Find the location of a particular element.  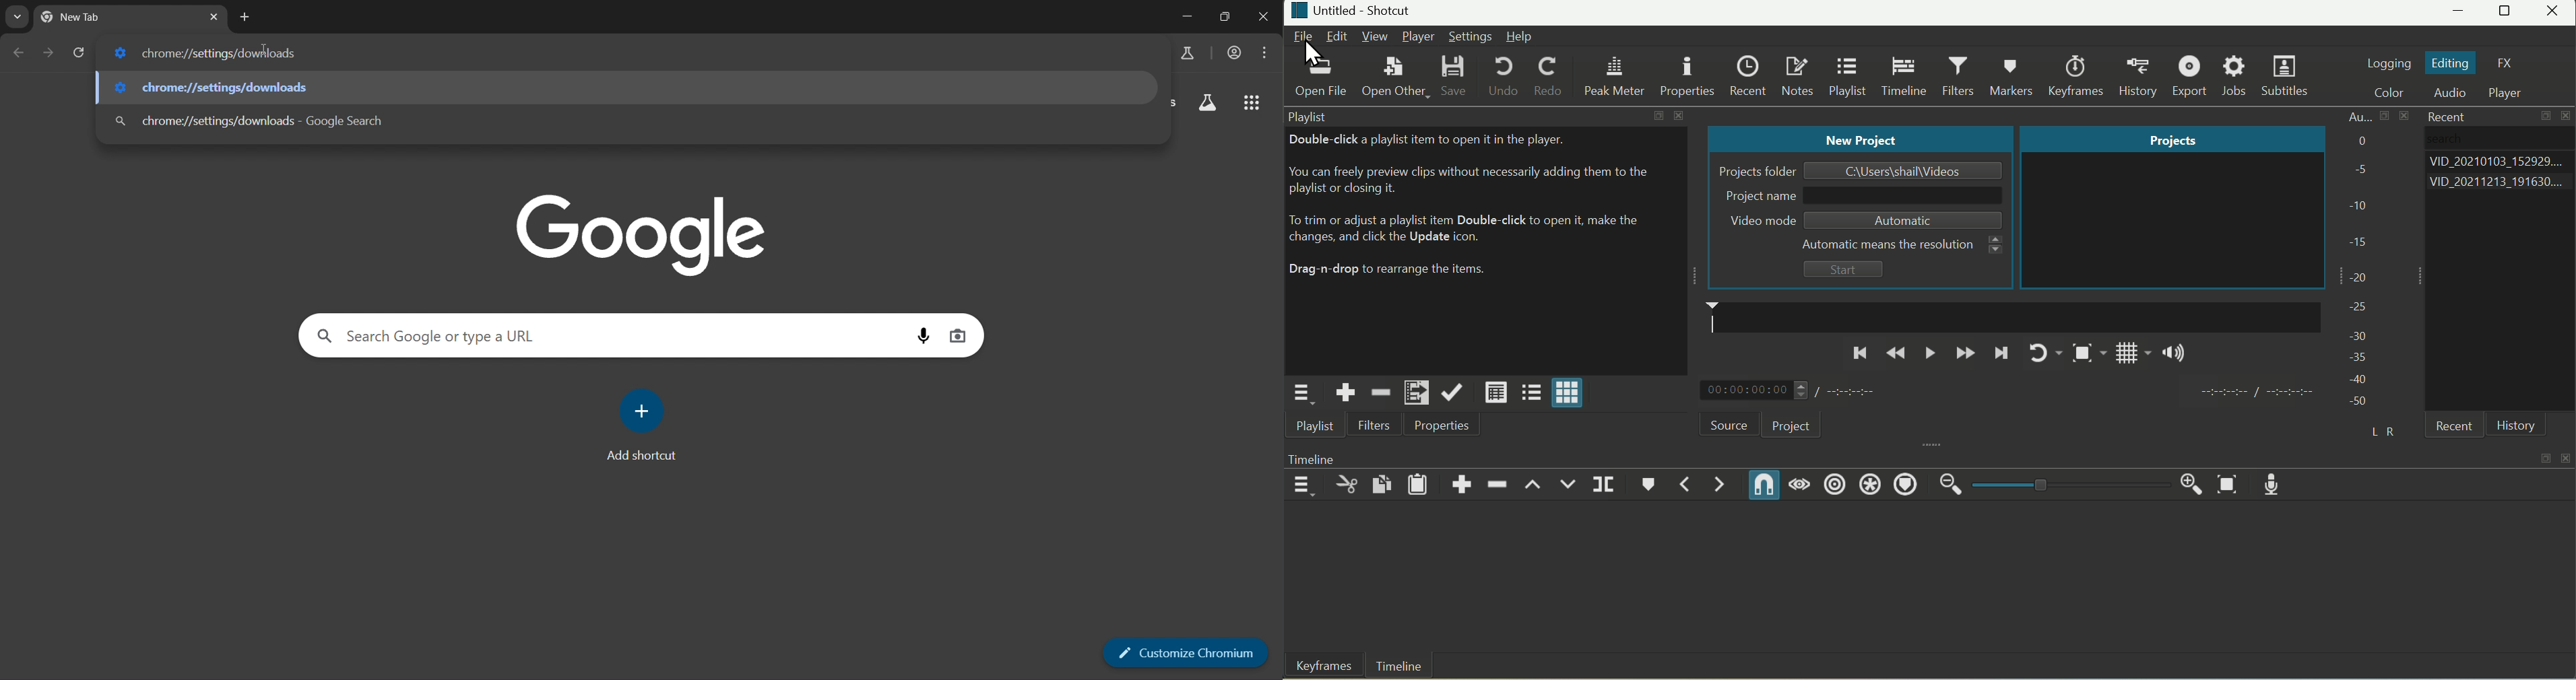

Help is located at coordinates (1520, 36).